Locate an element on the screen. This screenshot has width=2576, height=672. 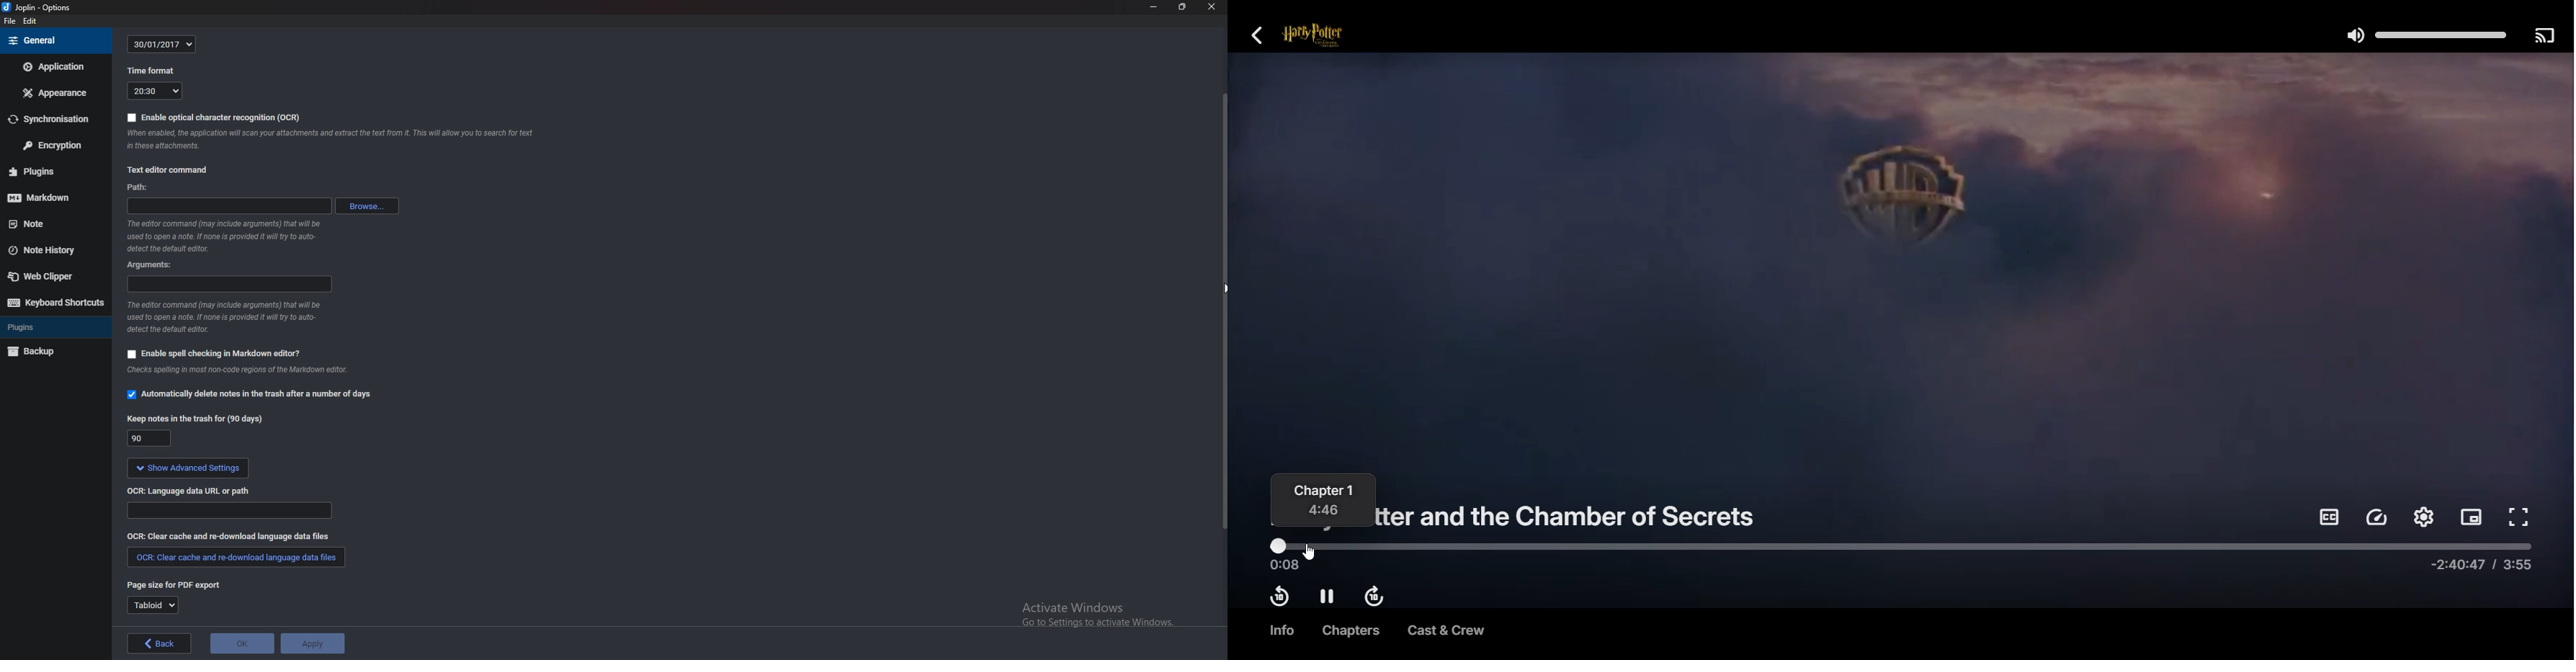
OK is located at coordinates (242, 643).